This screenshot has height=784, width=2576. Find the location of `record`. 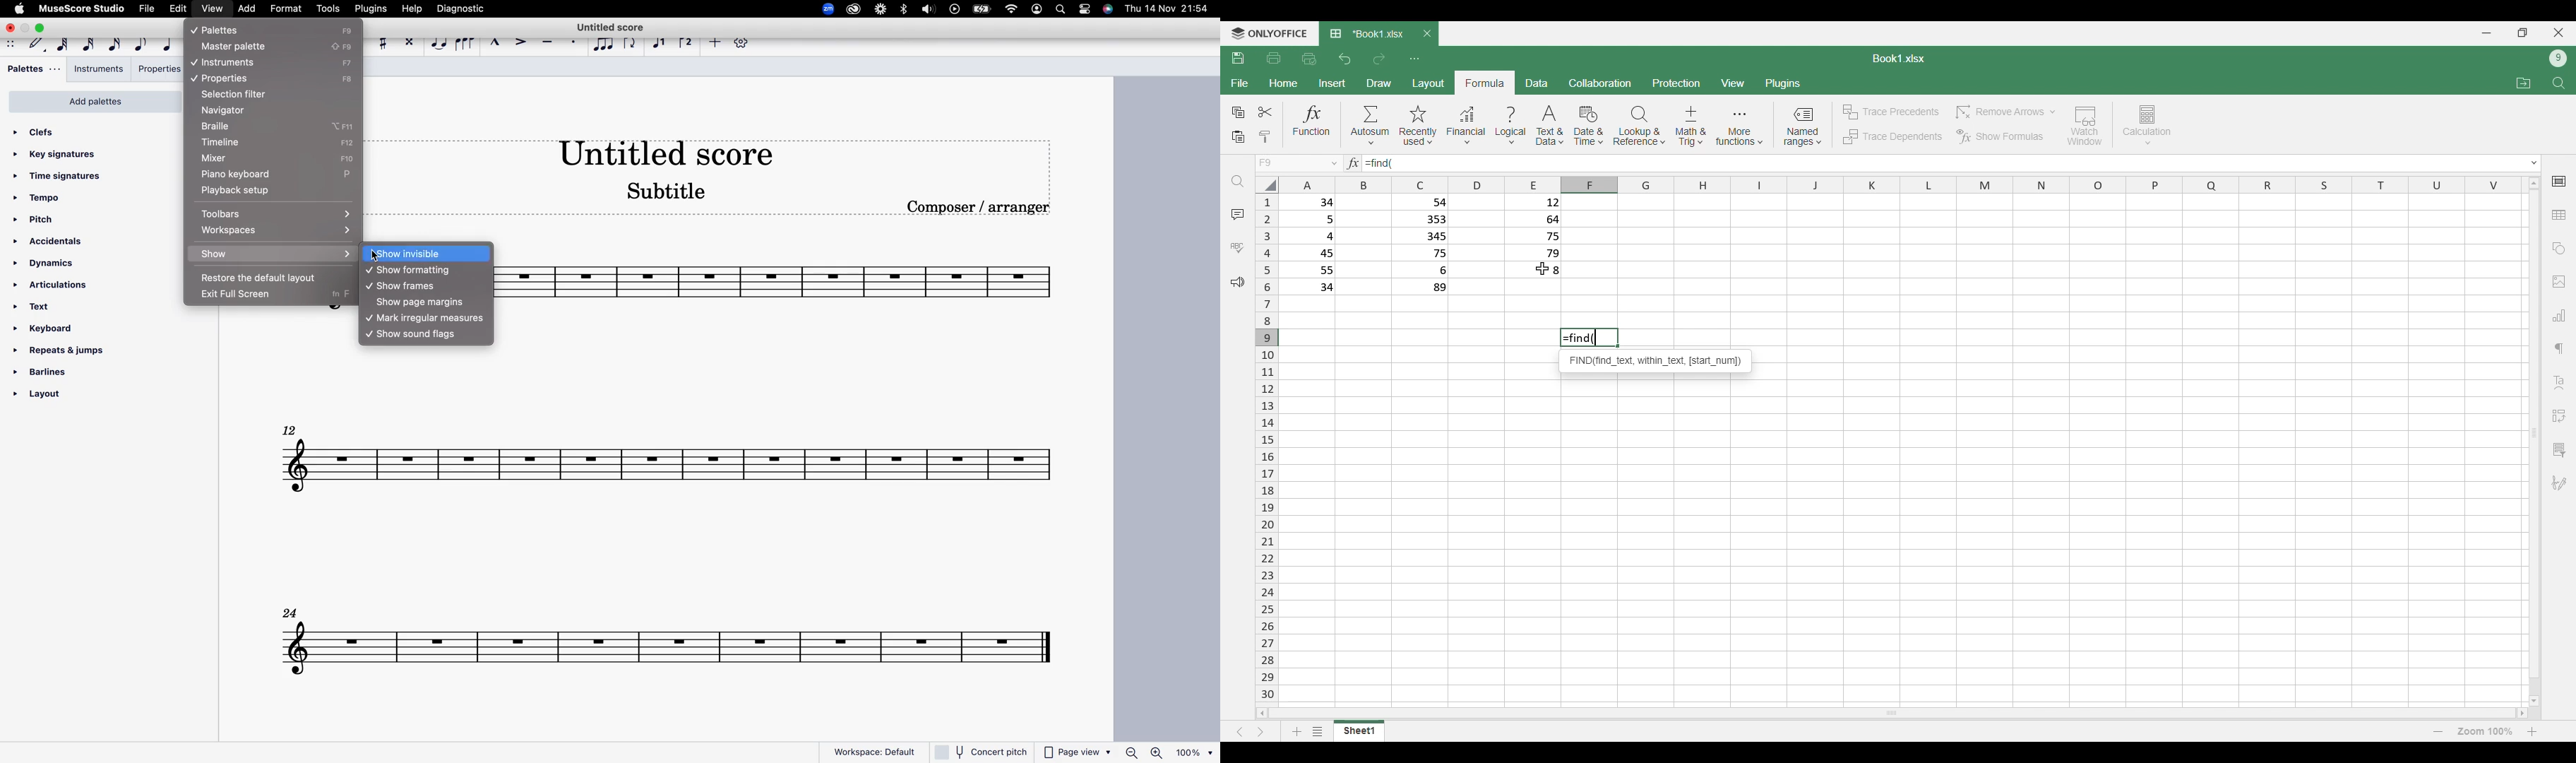

record is located at coordinates (956, 12).